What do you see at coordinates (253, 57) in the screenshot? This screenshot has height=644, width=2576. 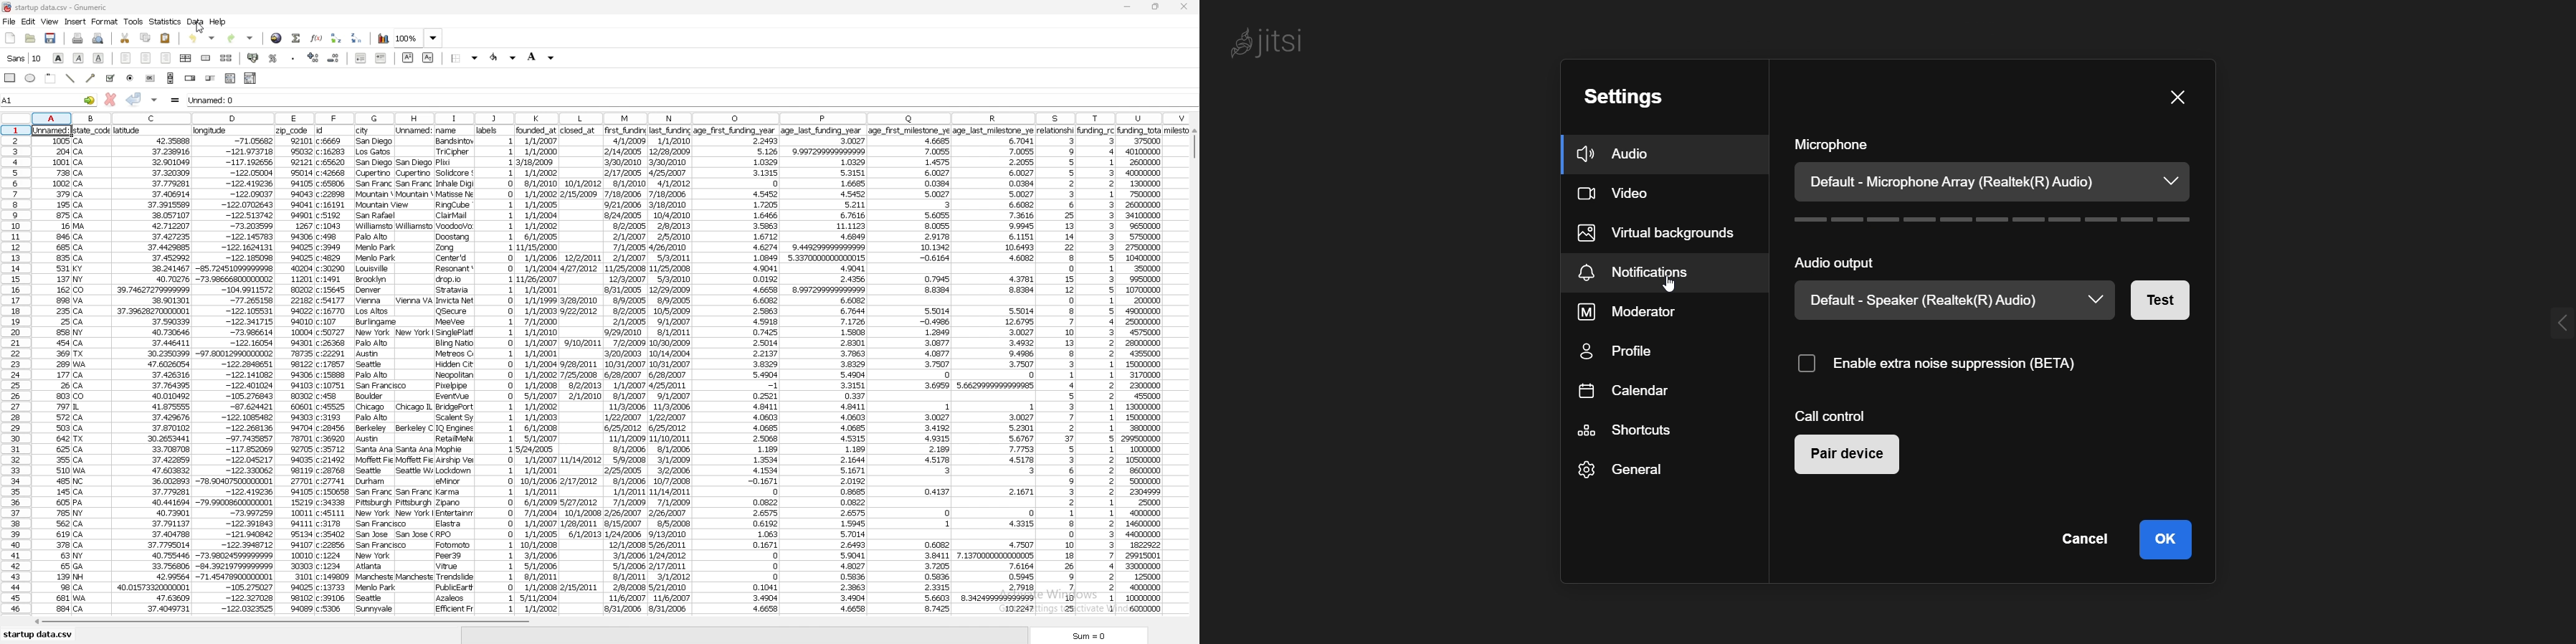 I see `accounting` at bounding box center [253, 57].